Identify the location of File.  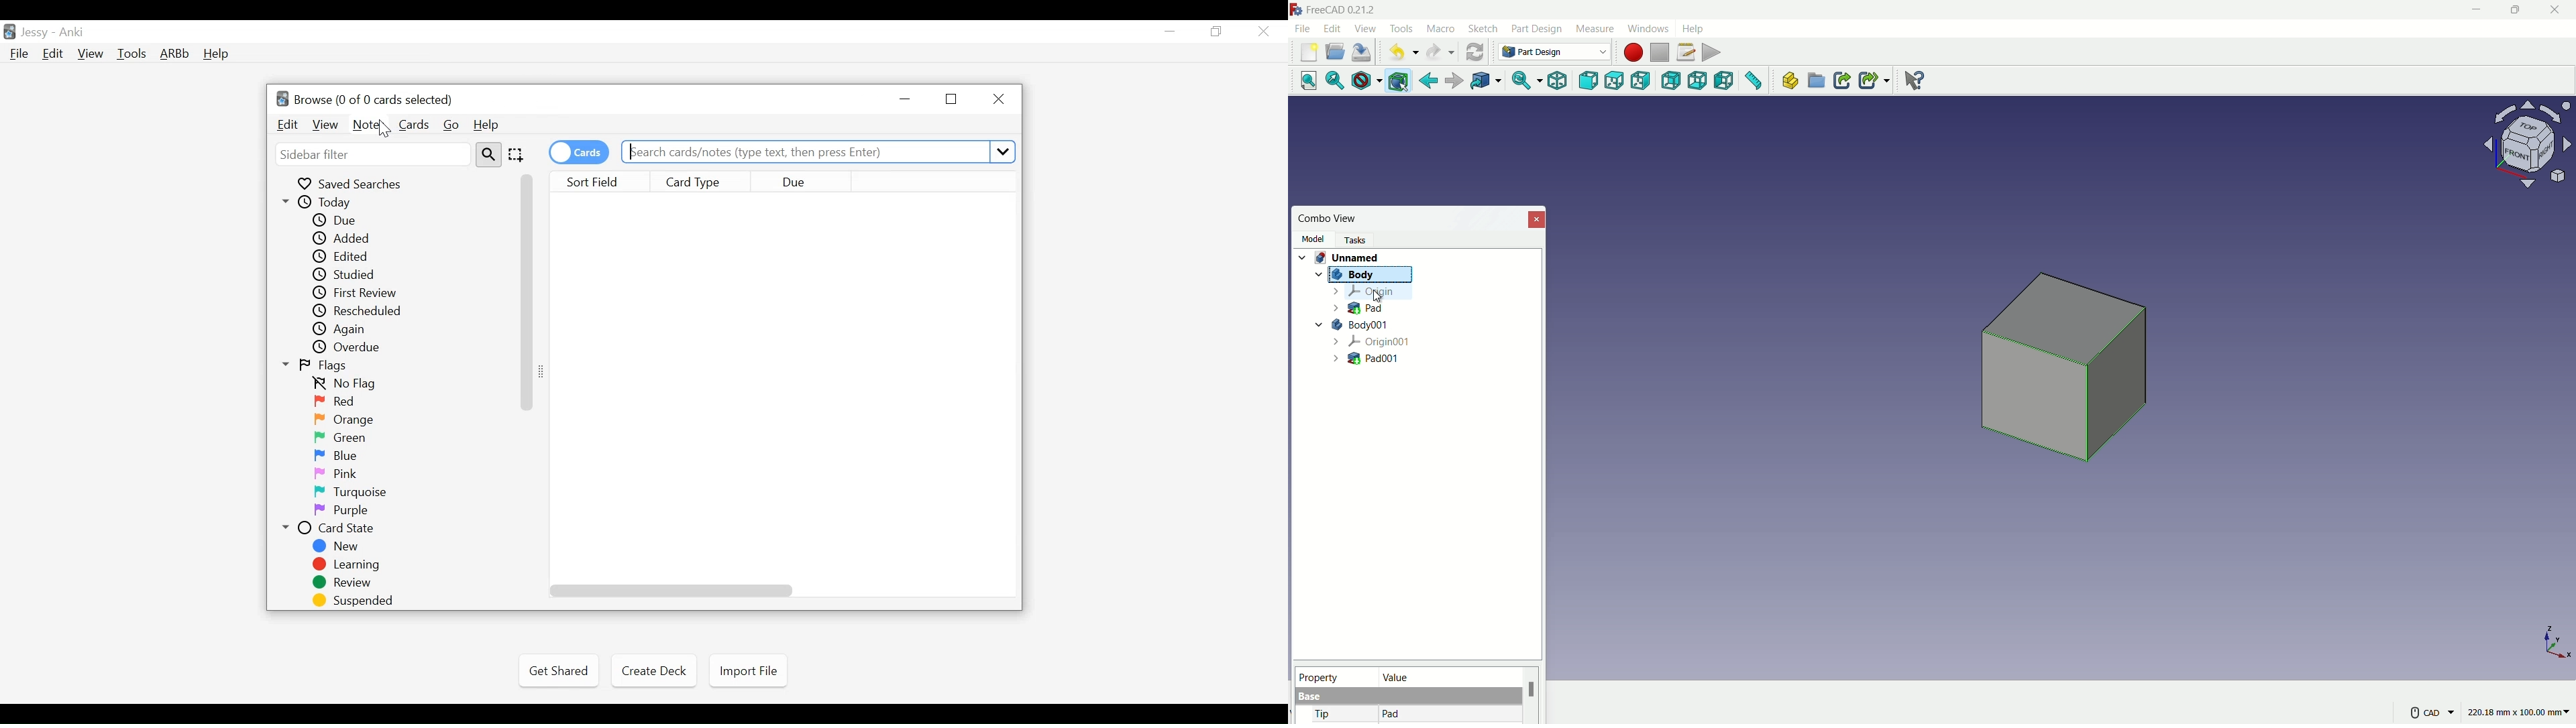
(19, 55).